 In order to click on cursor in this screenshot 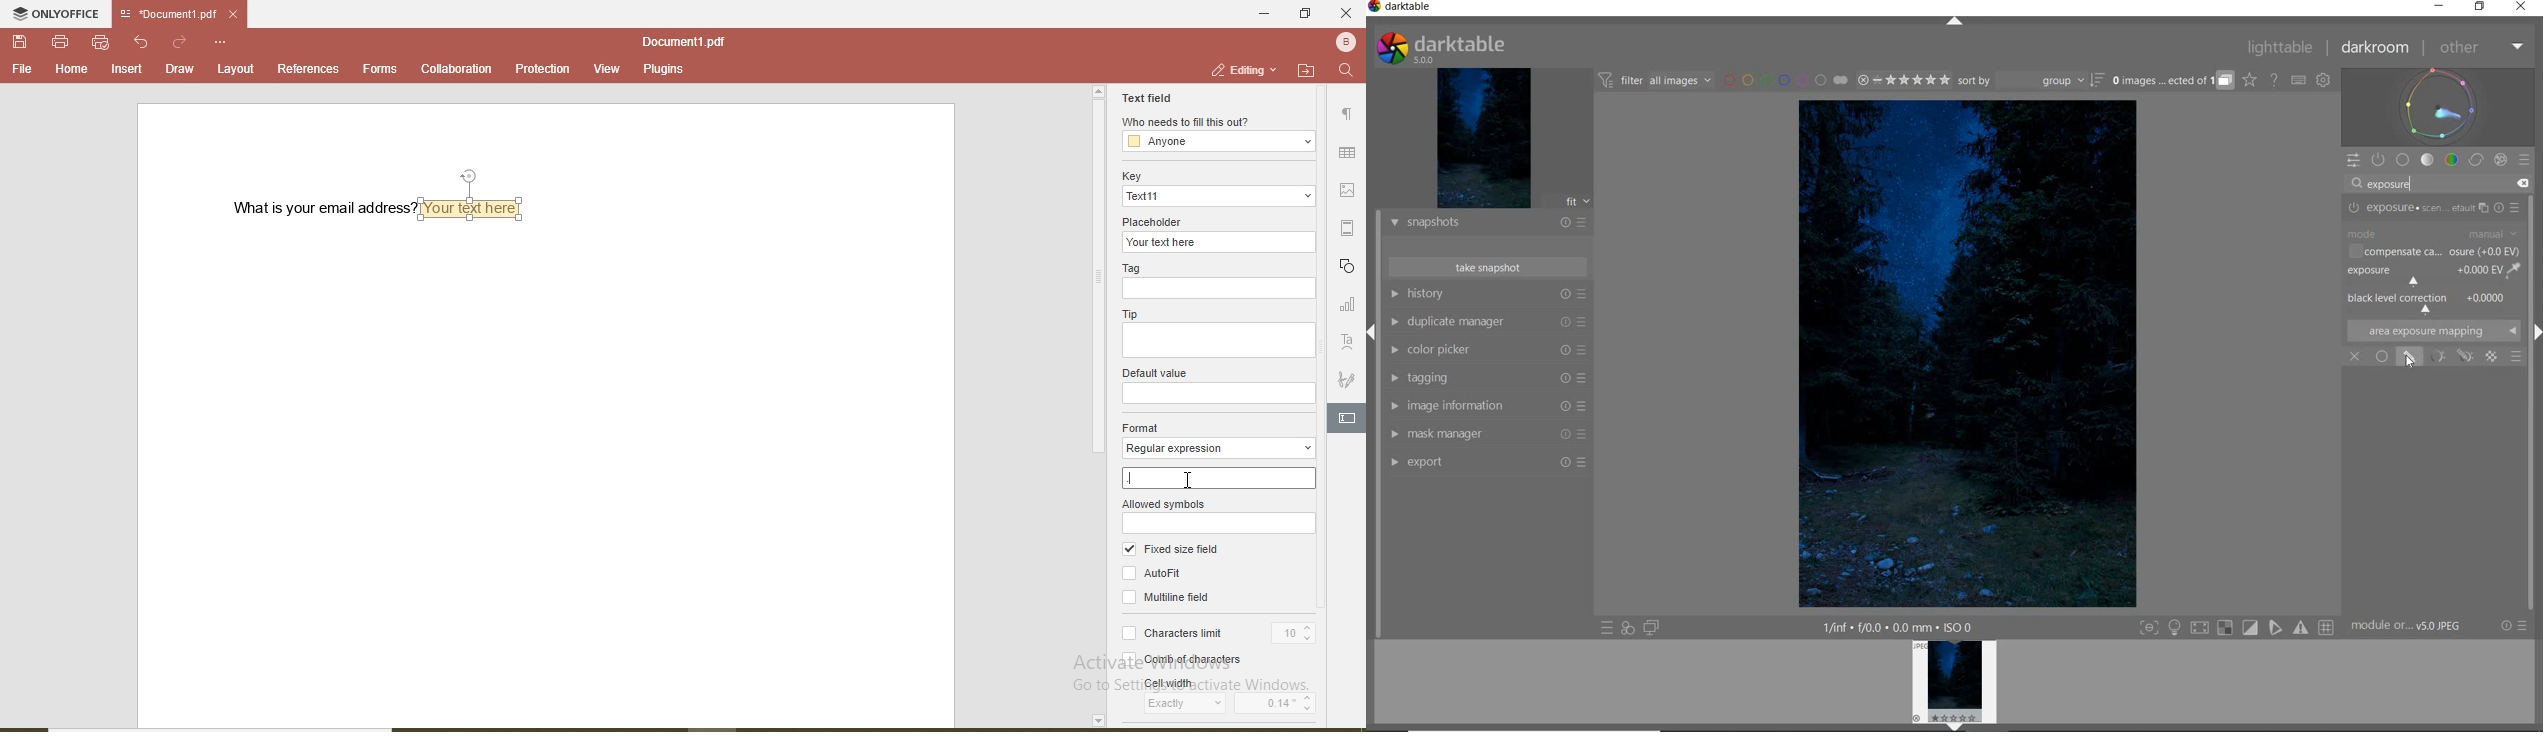, I will do `click(2413, 362)`.